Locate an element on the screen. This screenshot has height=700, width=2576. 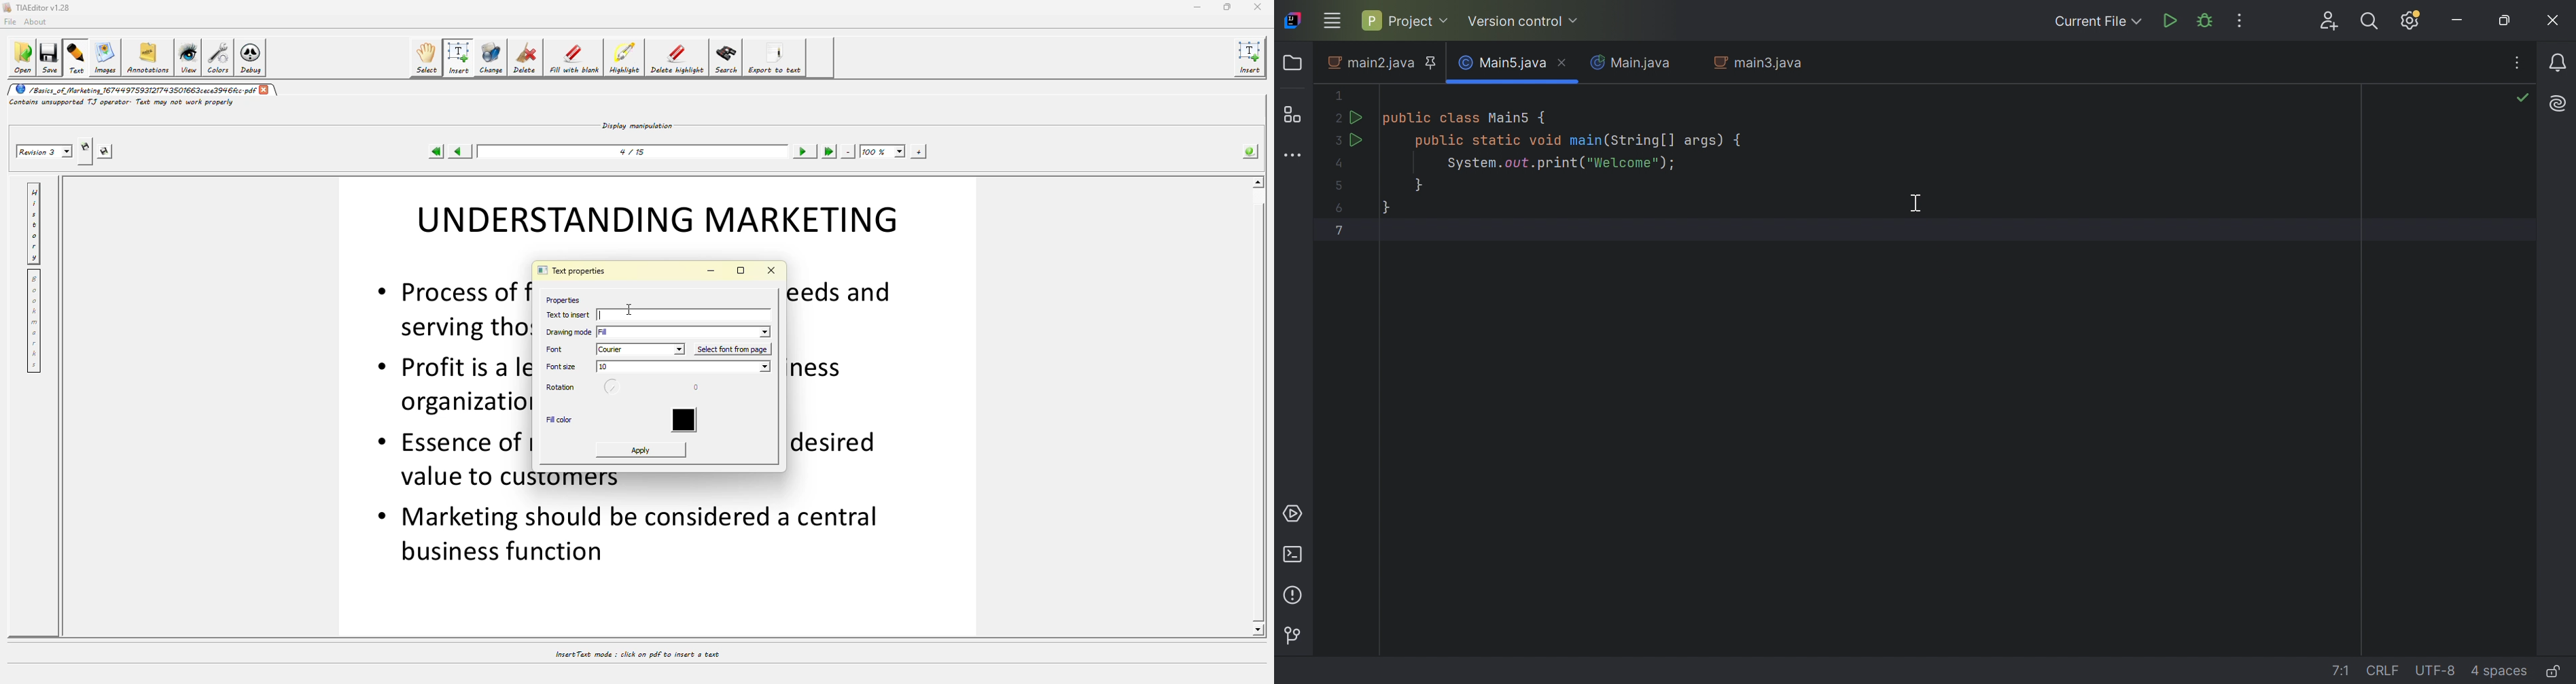
Debug is located at coordinates (2204, 20).